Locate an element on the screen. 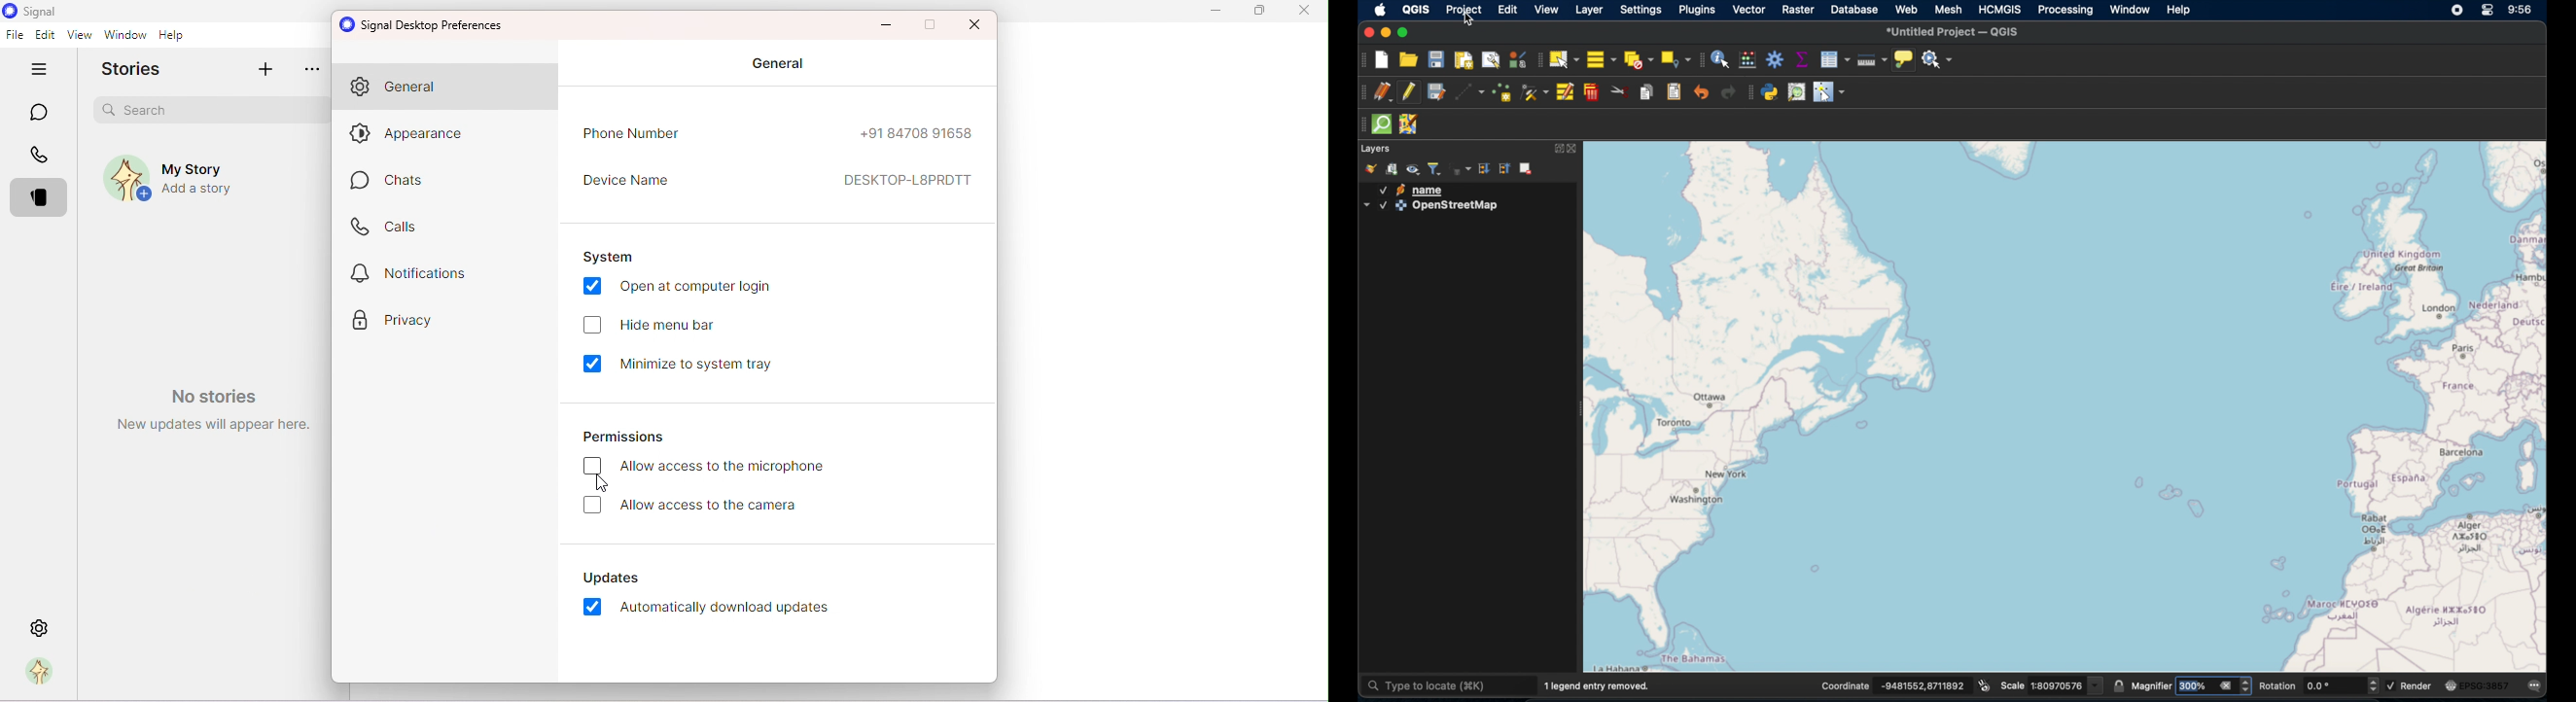  window is located at coordinates (2129, 9).